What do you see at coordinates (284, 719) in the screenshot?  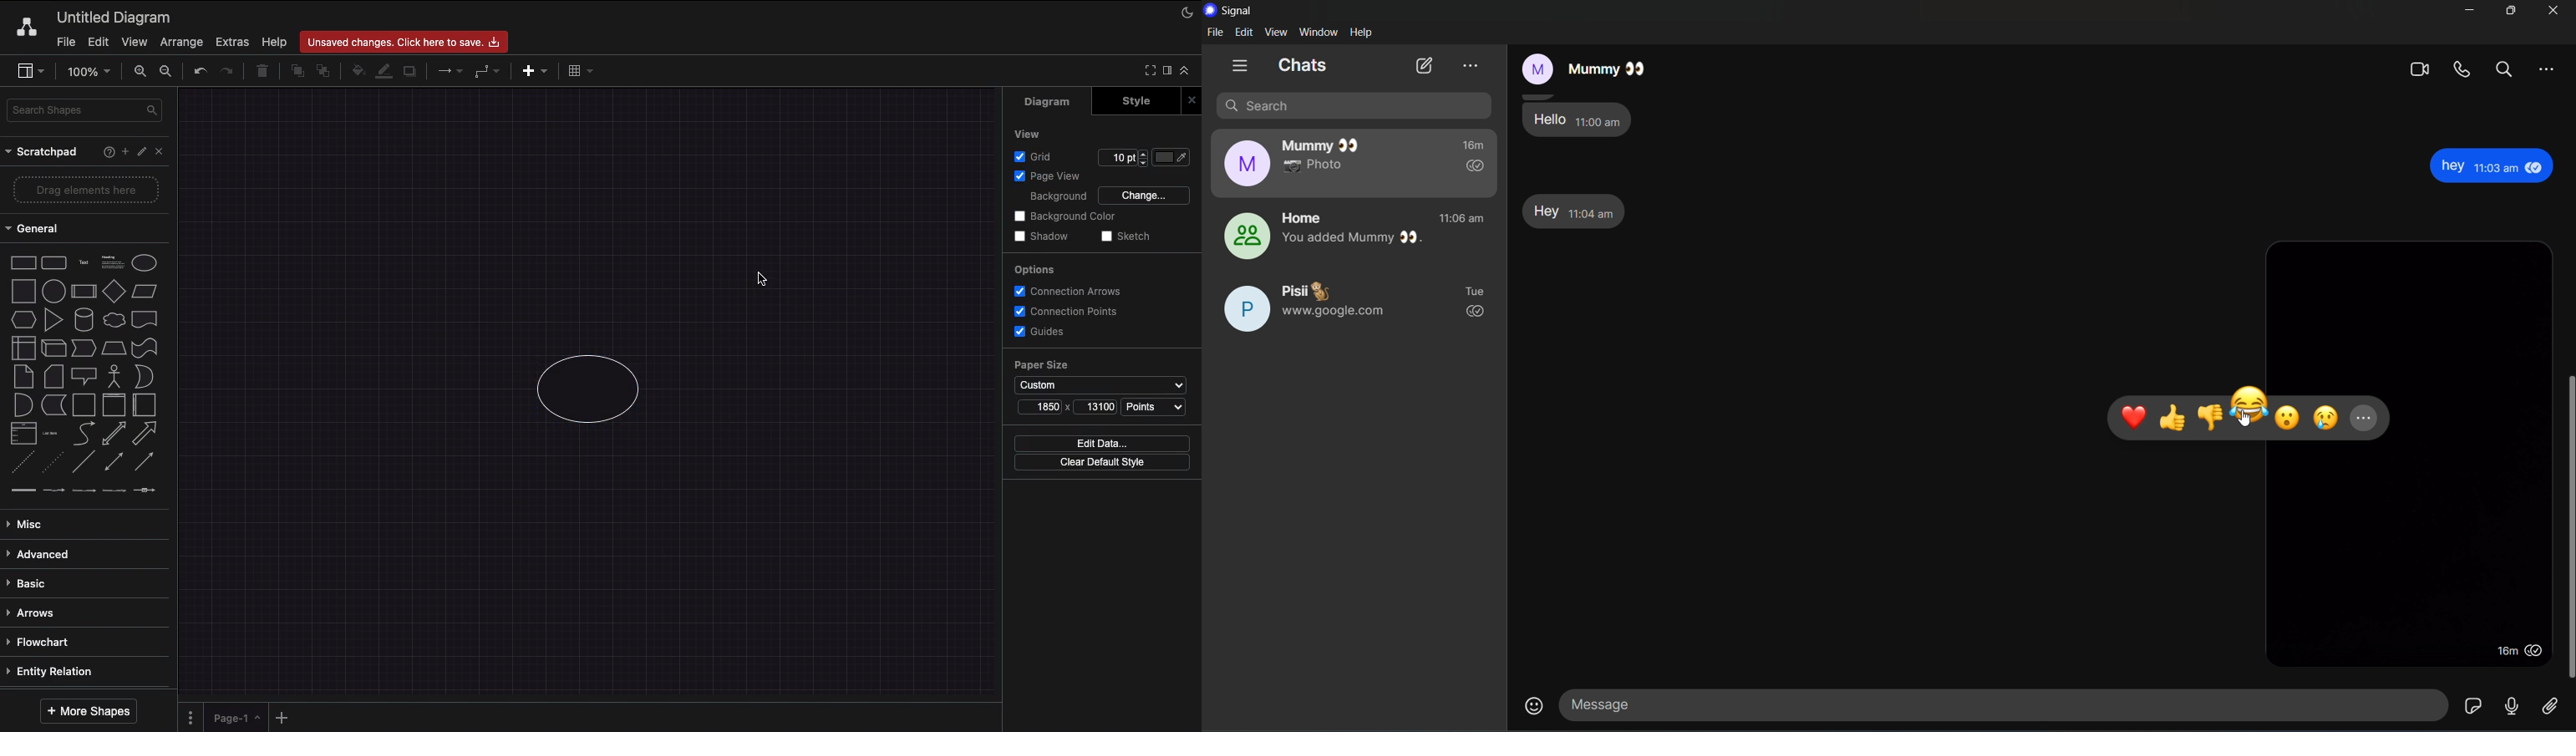 I see `Add new pages` at bounding box center [284, 719].